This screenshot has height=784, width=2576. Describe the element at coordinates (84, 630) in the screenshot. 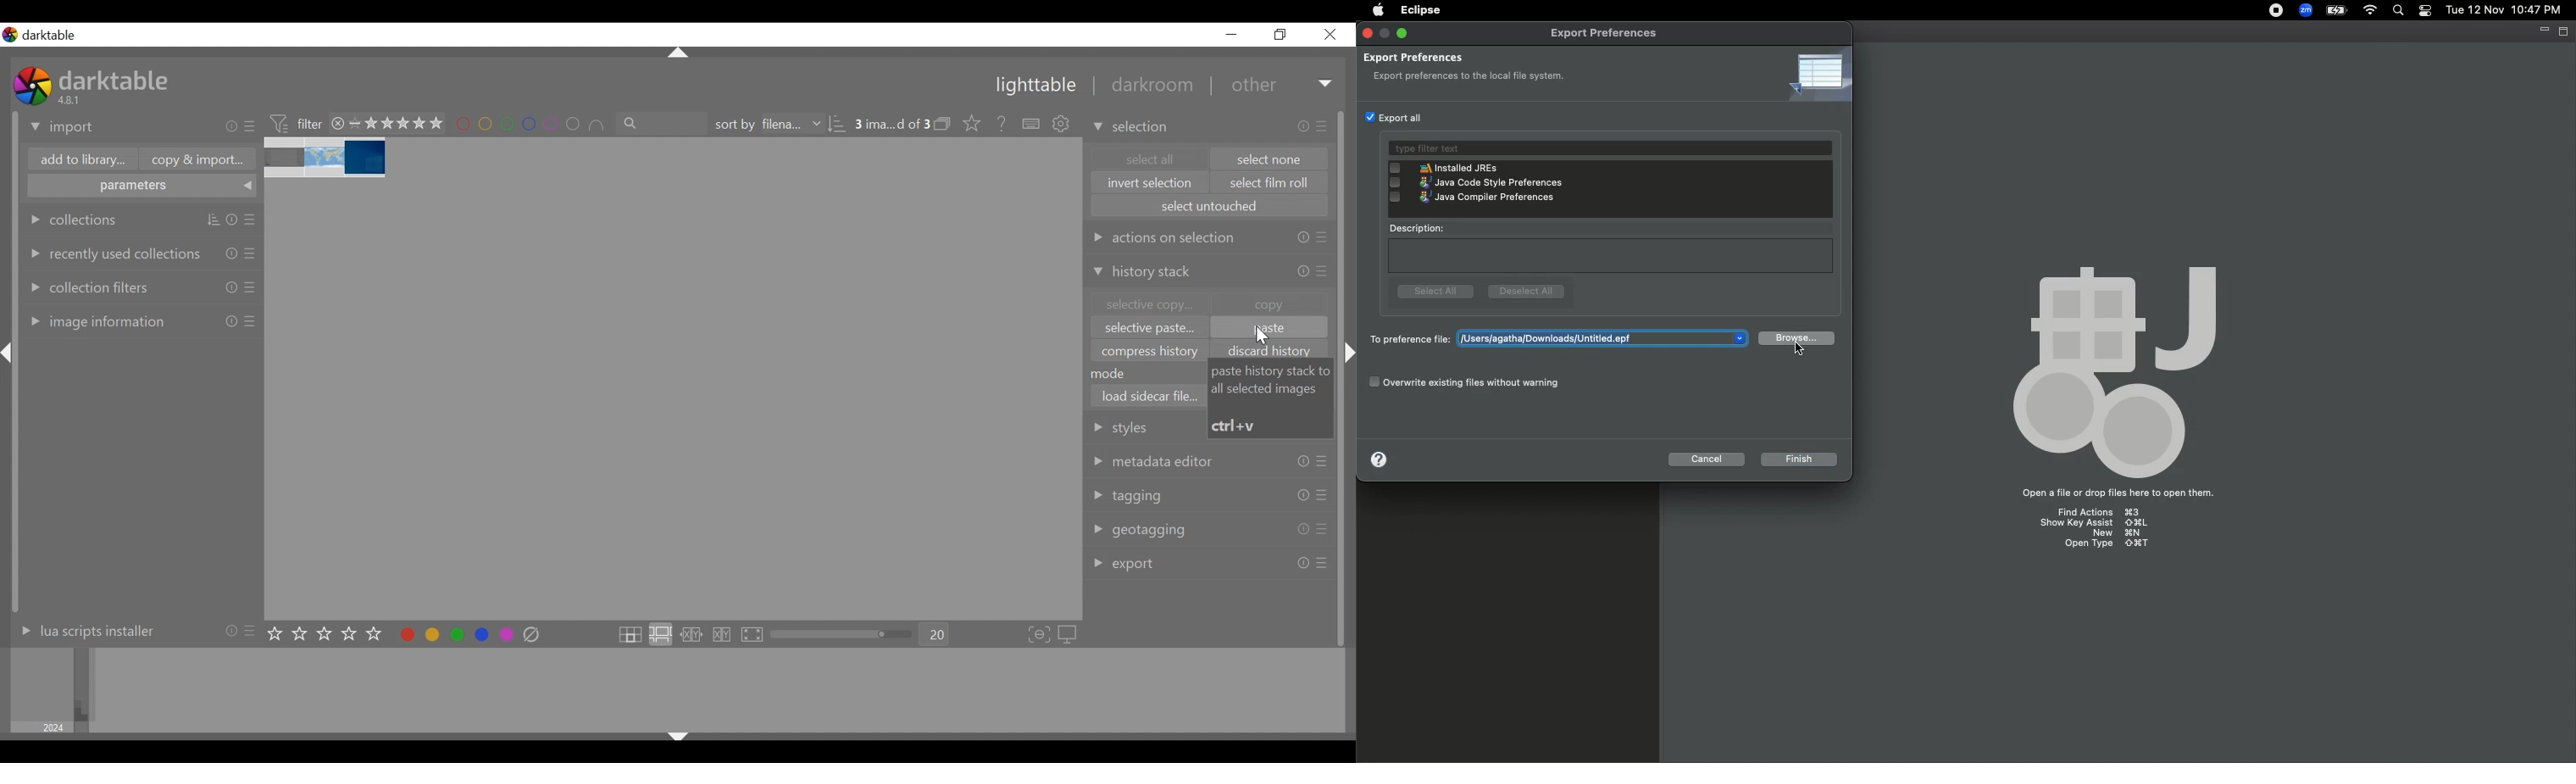

I see `lua scripts installer` at that location.